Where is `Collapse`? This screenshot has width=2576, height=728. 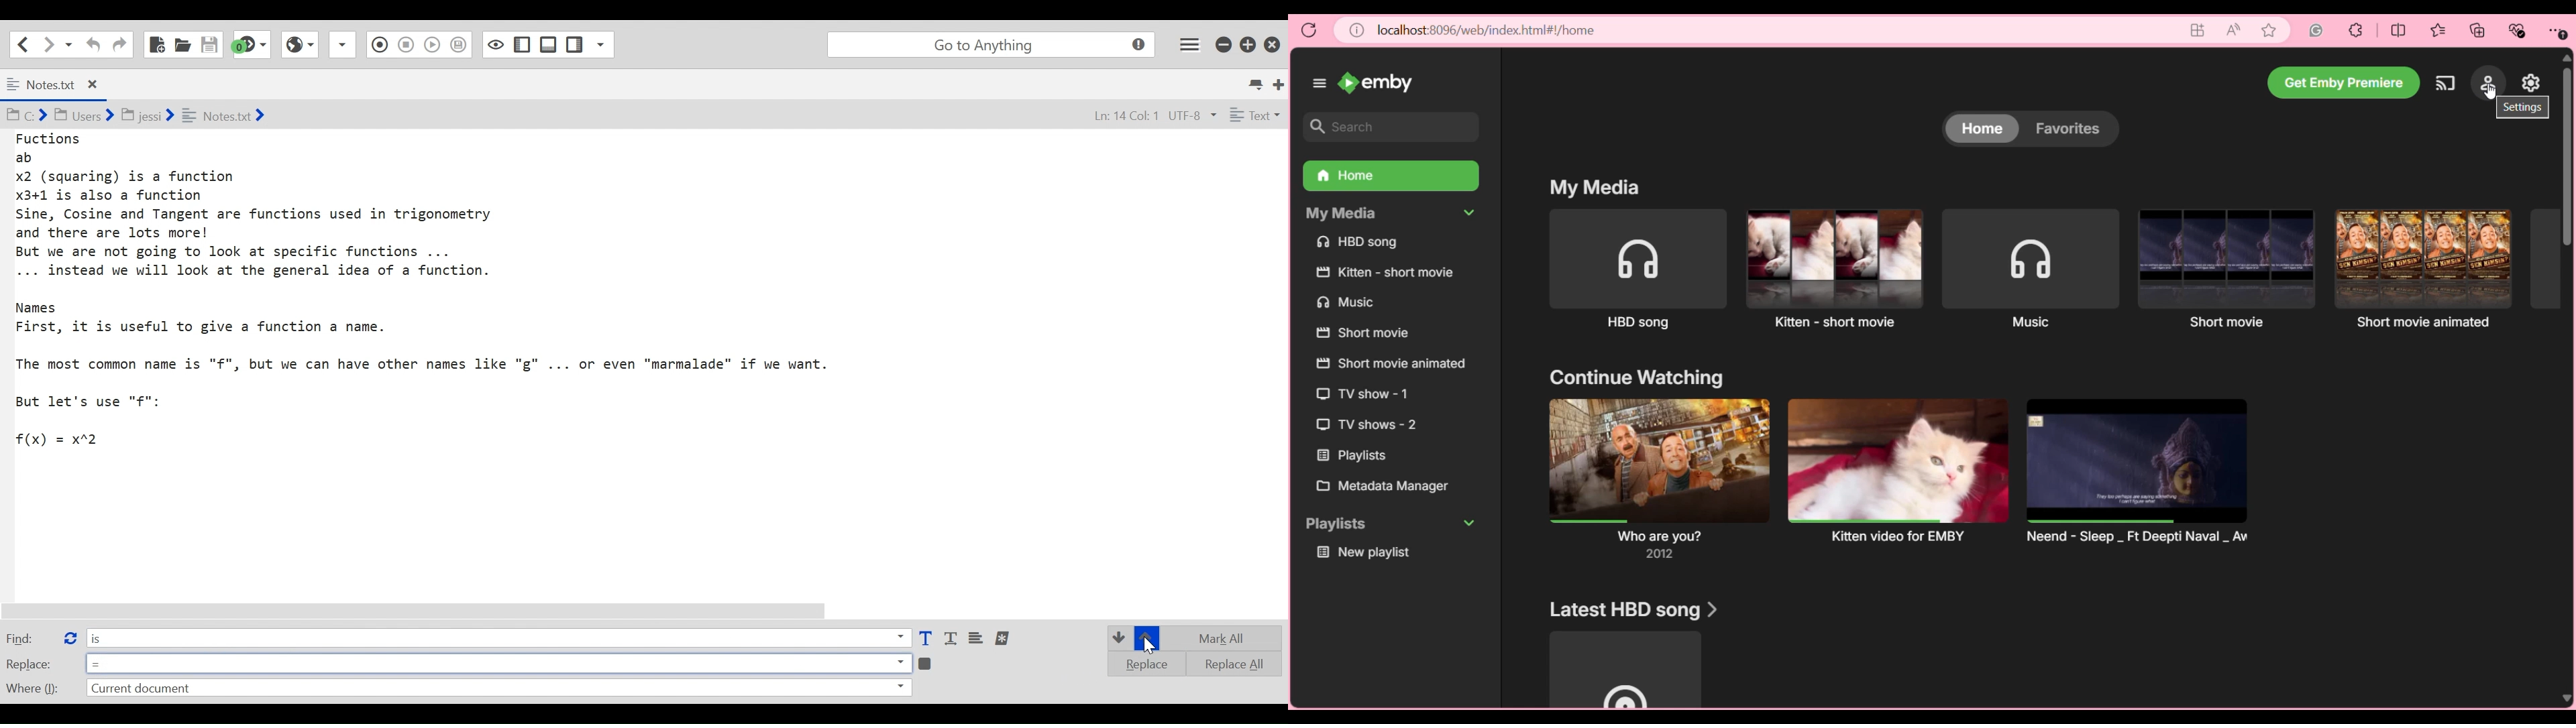 Collapse is located at coordinates (1469, 212).